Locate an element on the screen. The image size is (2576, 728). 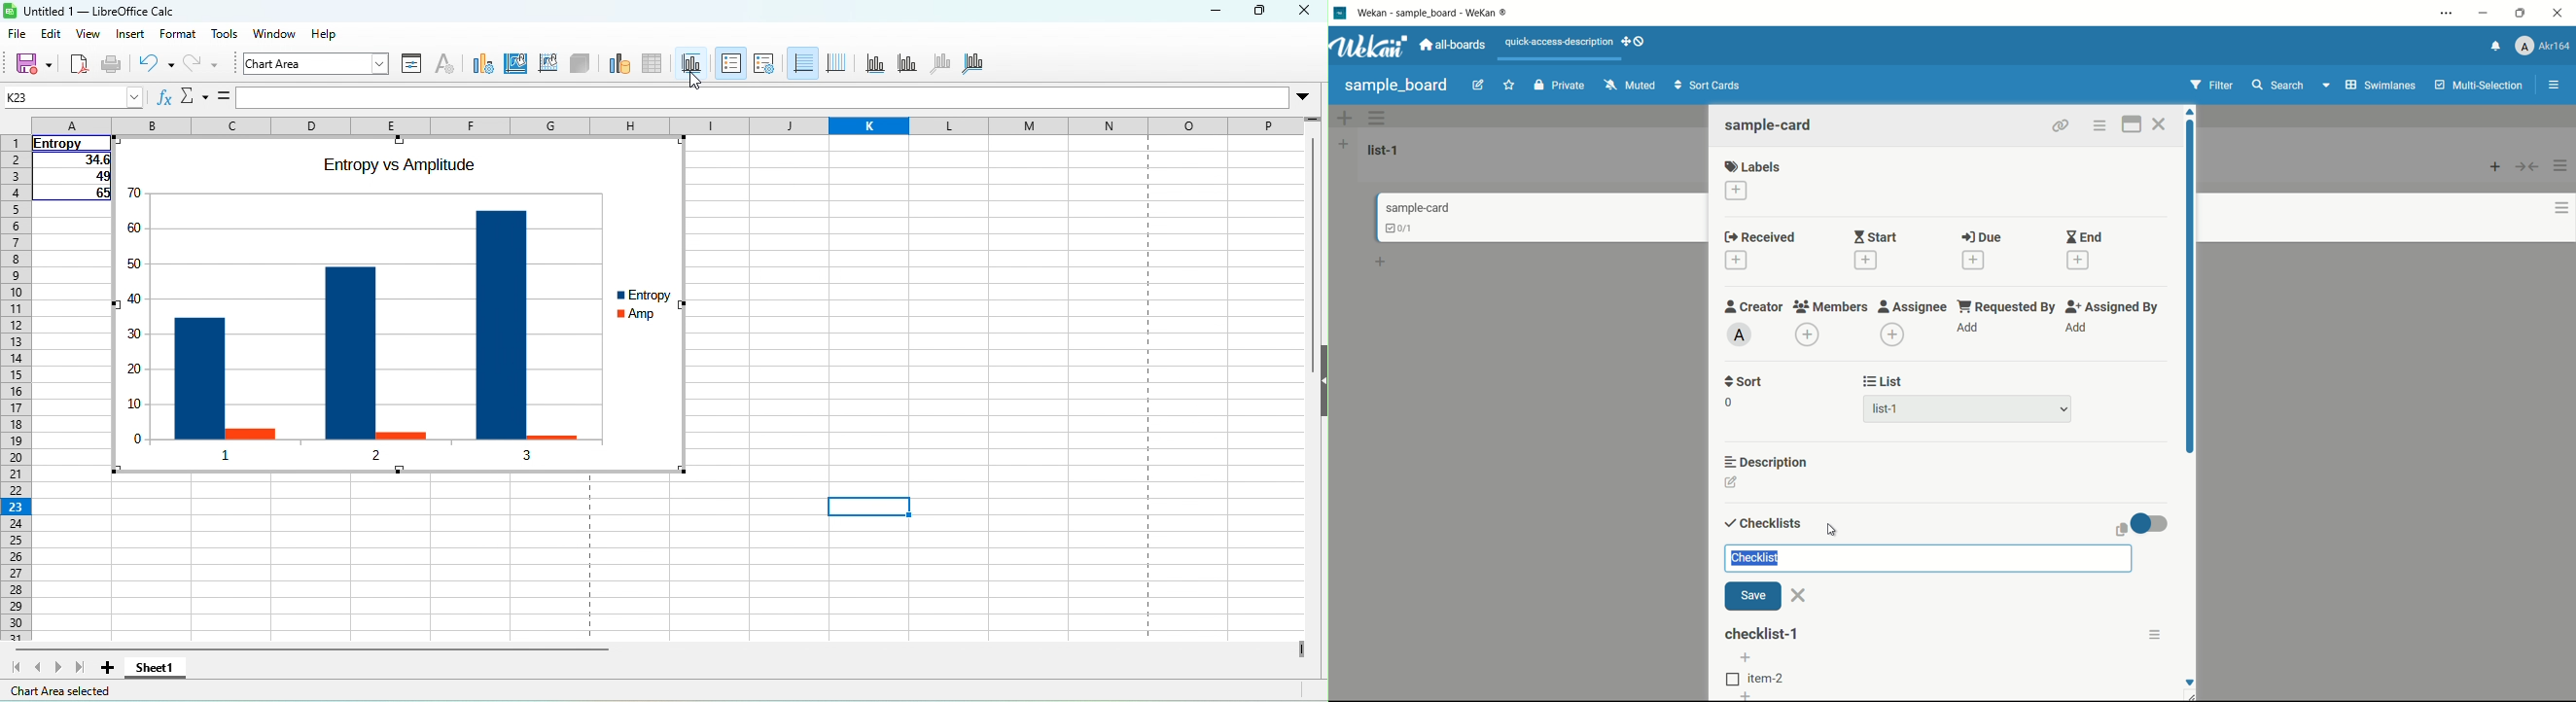
legend is located at coordinates (765, 64).